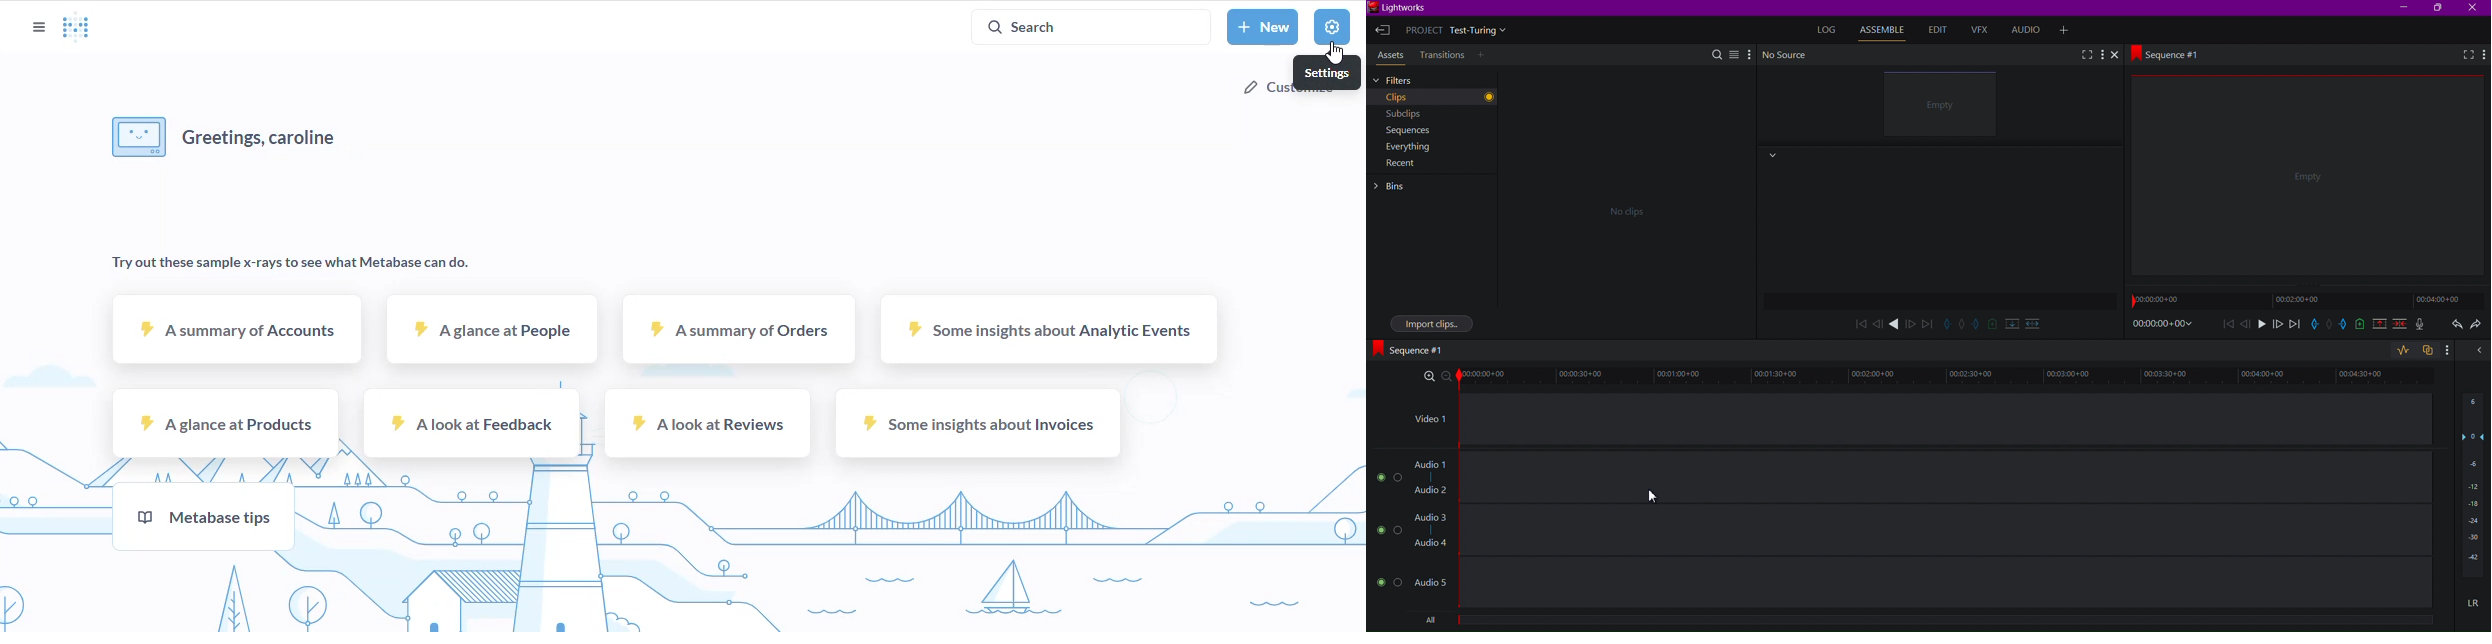 The image size is (2492, 644). What do you see at coordinates (2086, 54) in the screenshot?
I see `Fullscreen` at bounding box center [2086, 54].